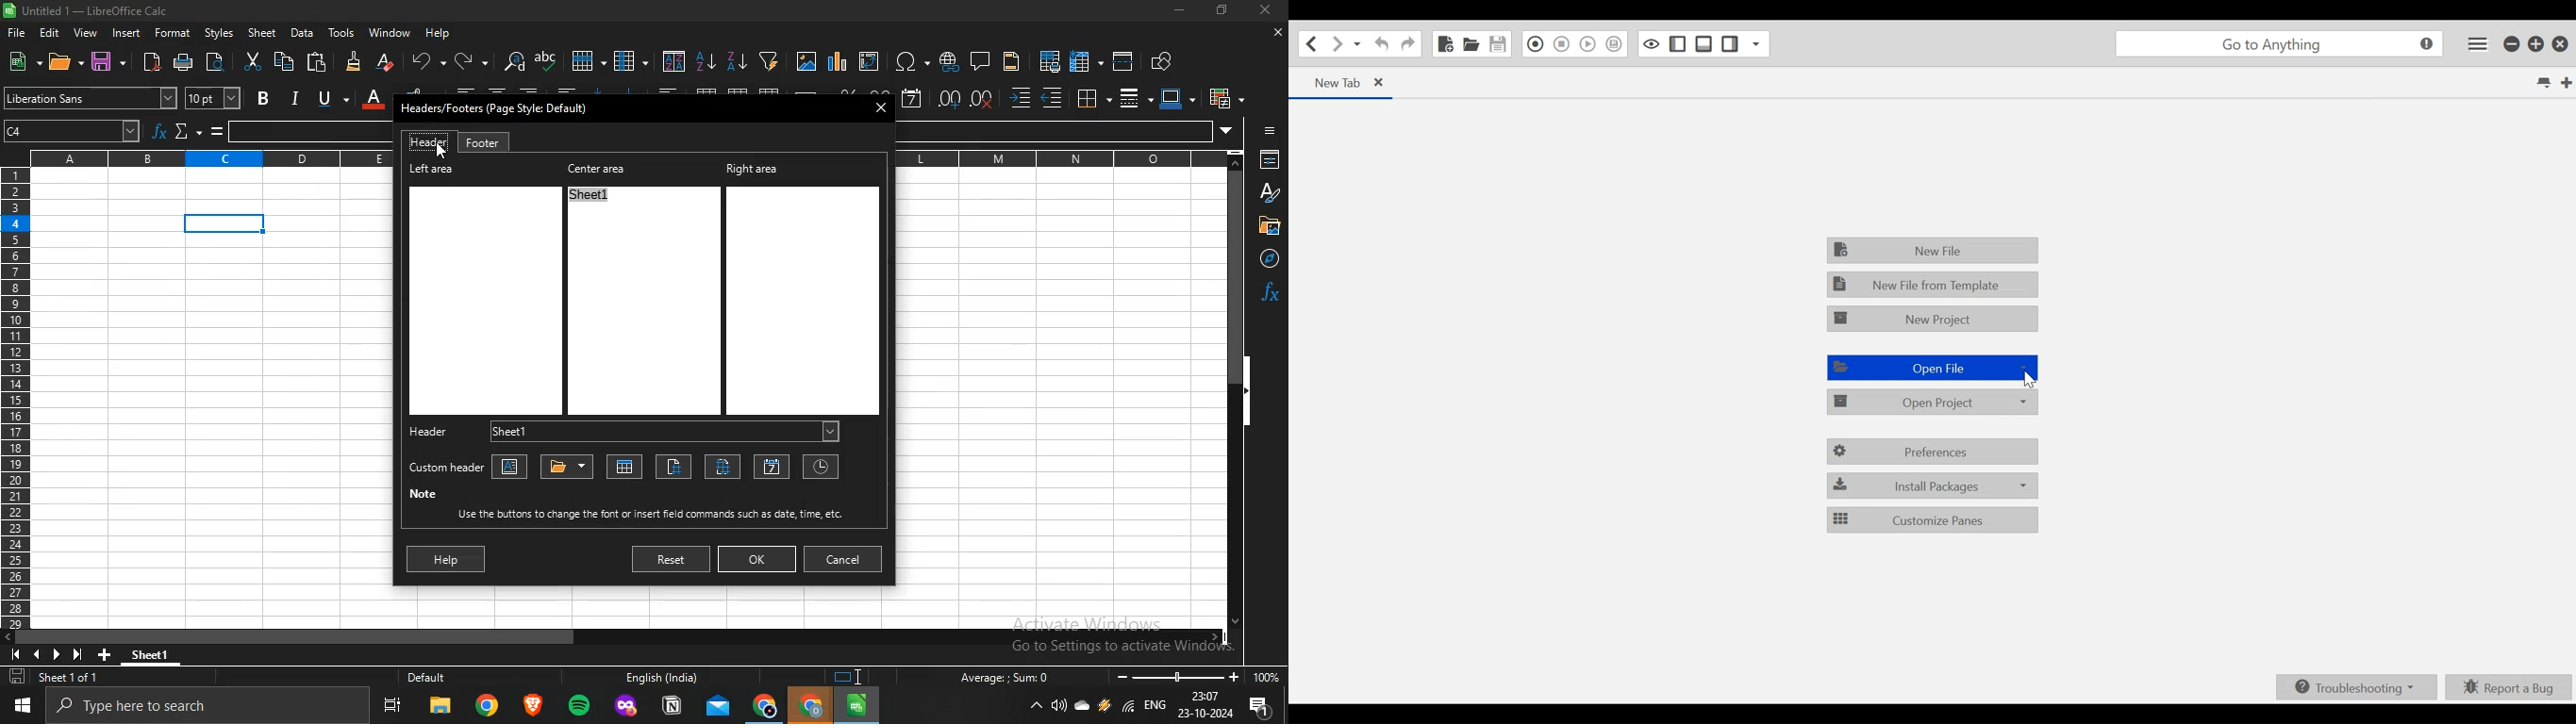 The width and height of the screenshot is (2576, 728). Describe the element at coordinates (857, 705) in the screenshot. I see `libreoffice calc` at that location.